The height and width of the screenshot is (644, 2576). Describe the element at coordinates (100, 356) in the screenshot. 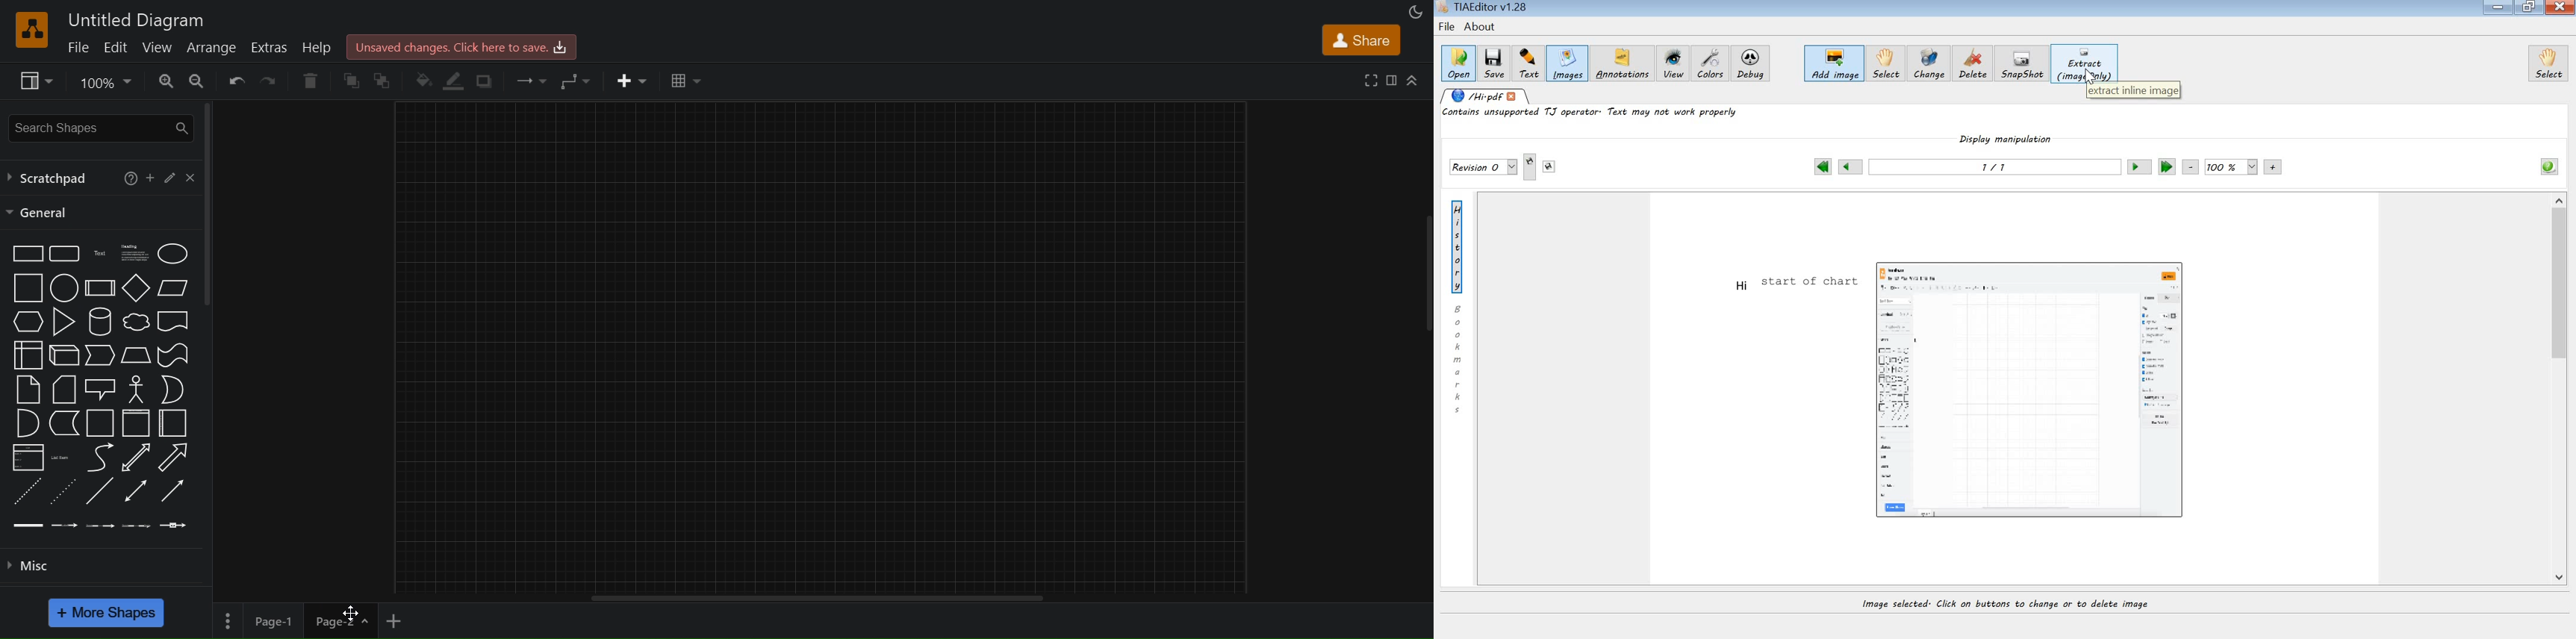

I see `step` at that location.